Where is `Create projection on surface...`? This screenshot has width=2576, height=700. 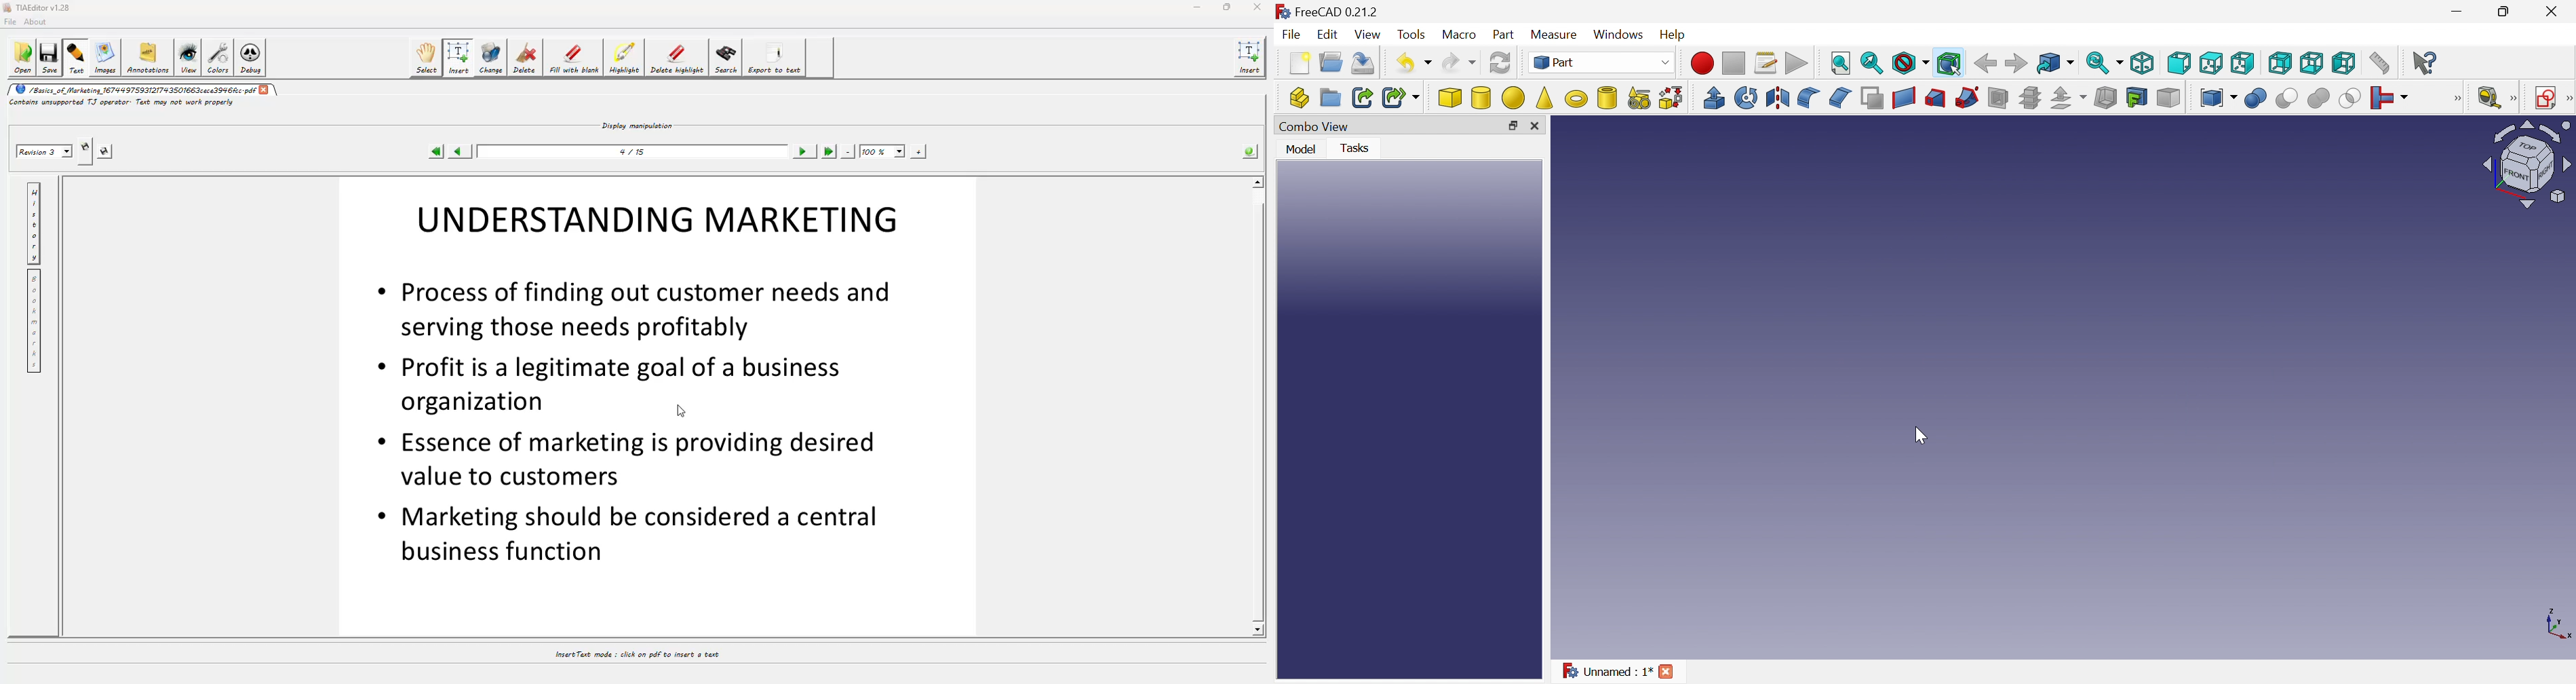 Create projection on surface... is located at coordinates (2136, 97).